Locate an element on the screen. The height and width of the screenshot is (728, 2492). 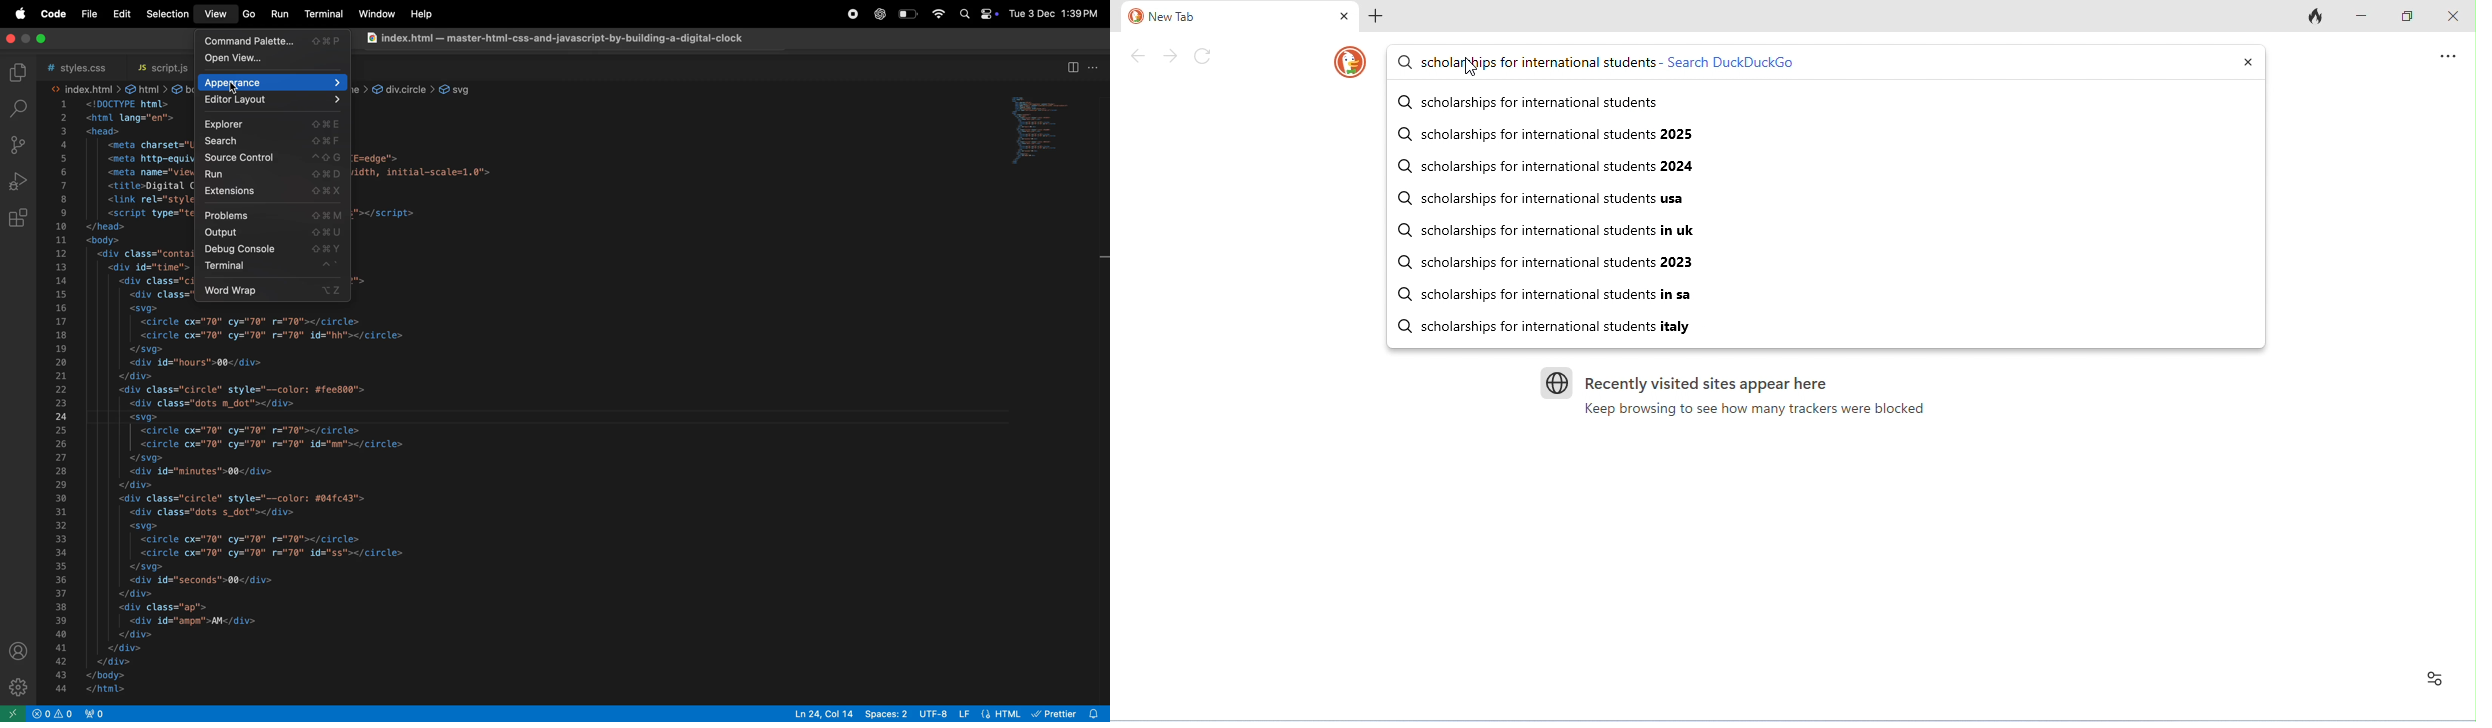
send feedback and more is located at coordinates (2446, 56).